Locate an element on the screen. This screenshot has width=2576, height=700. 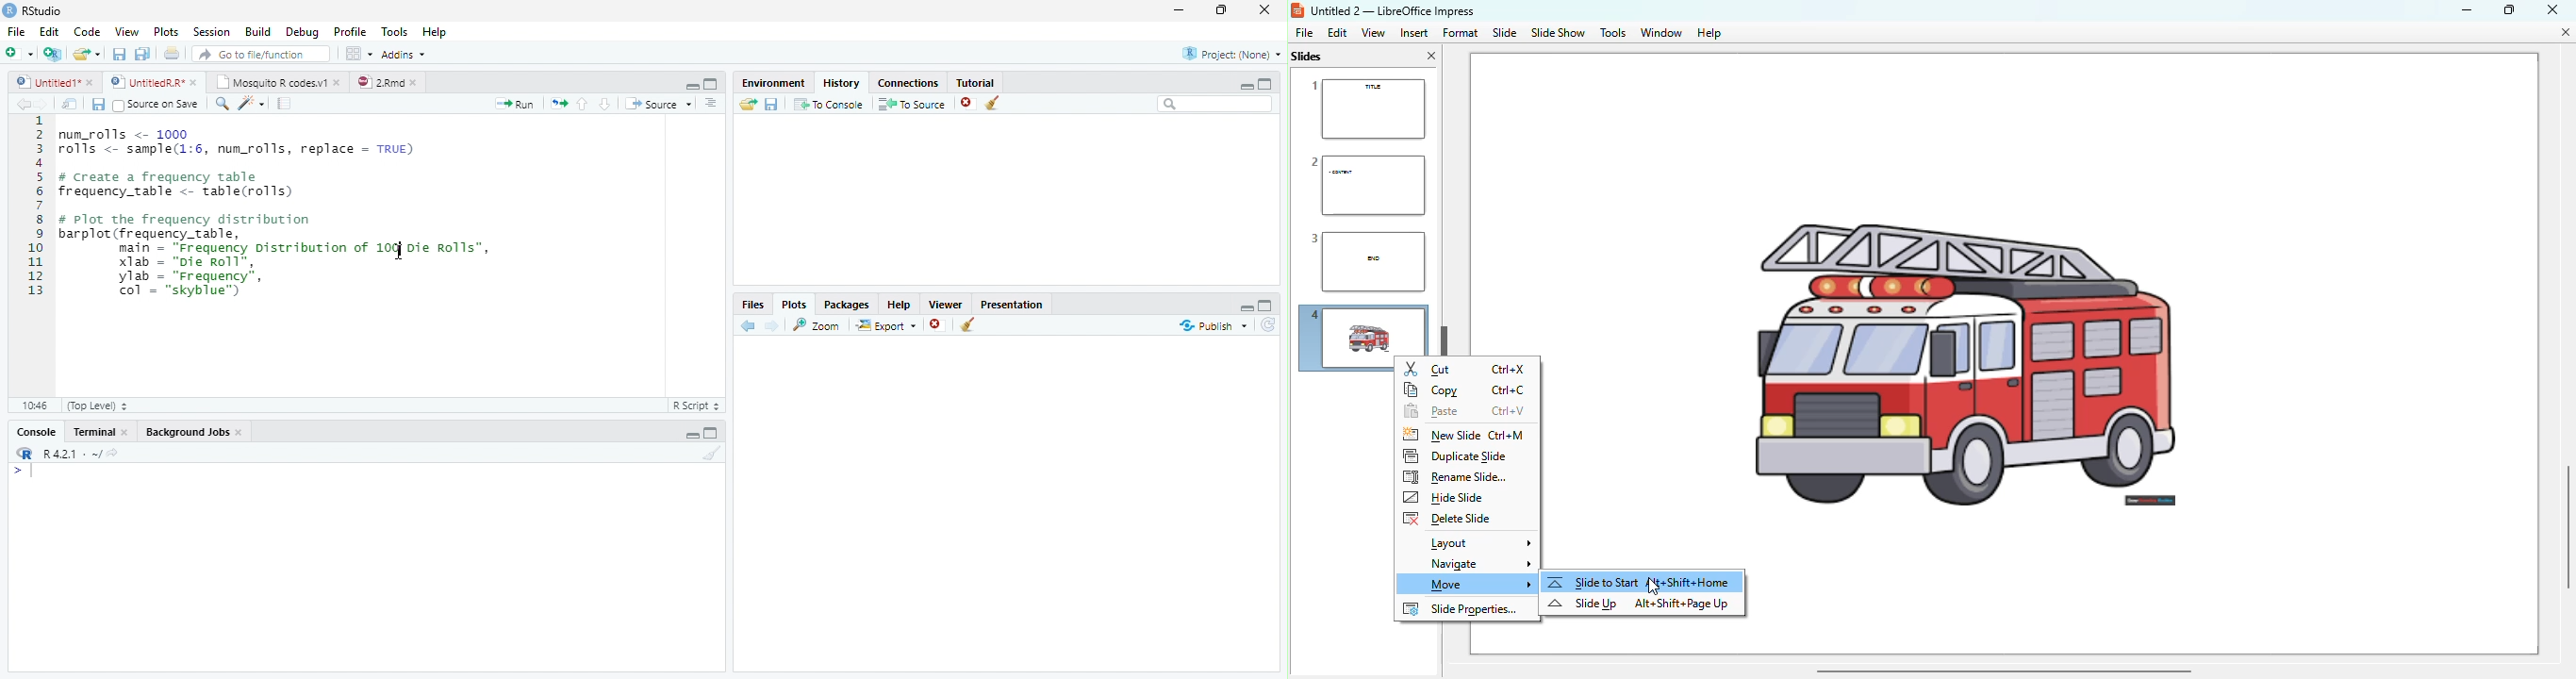
cut is located at coordinates (1428, 369).